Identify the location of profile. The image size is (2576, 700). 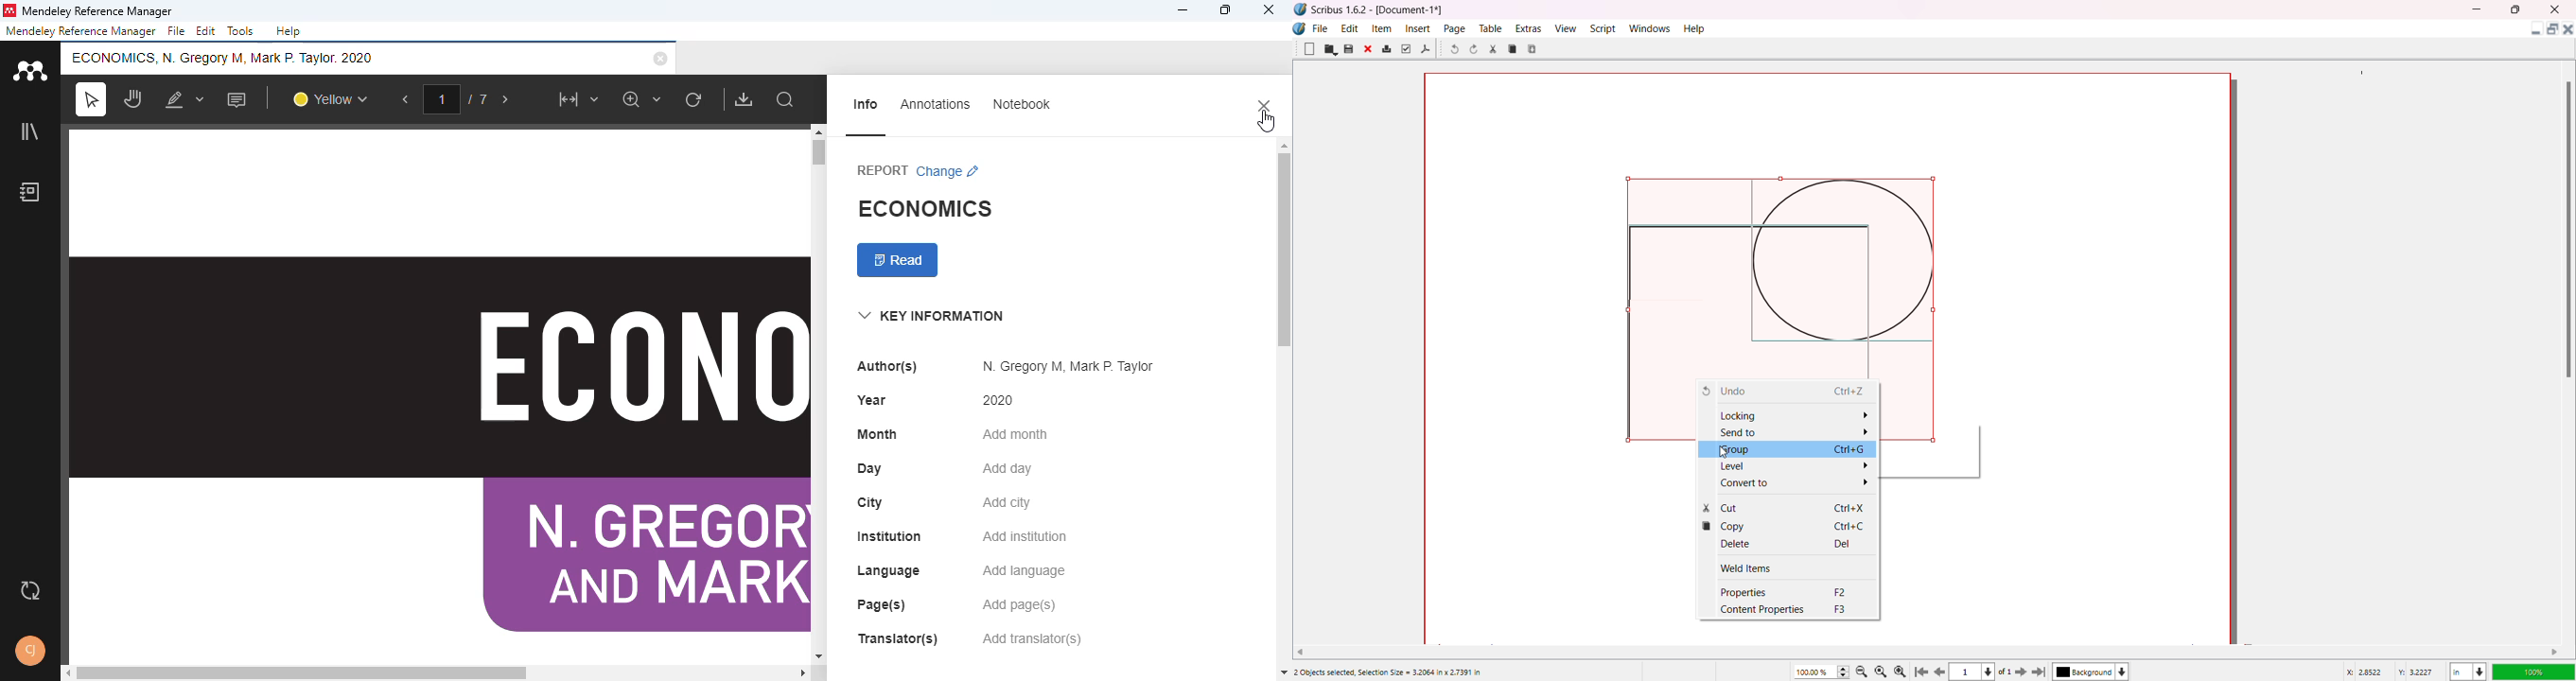
(30, 651).